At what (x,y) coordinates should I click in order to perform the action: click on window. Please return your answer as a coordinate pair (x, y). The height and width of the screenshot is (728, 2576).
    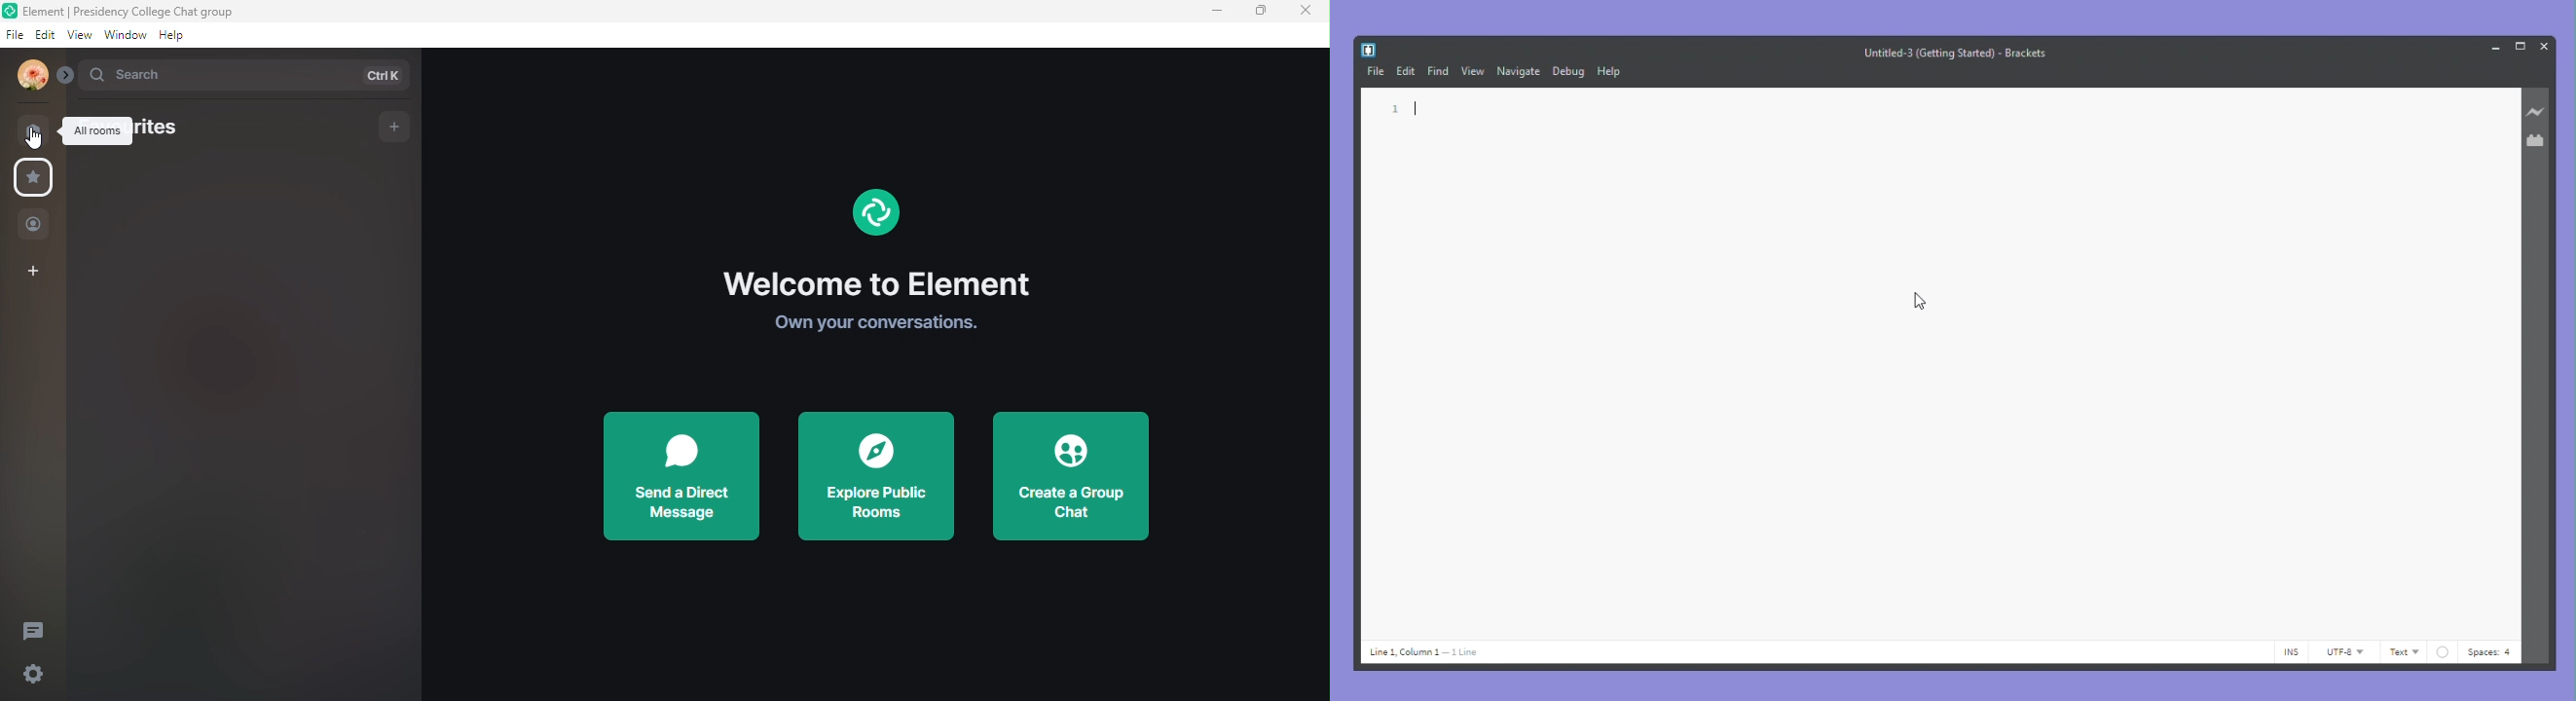
    Looking at the image, I should click on (123, 37).